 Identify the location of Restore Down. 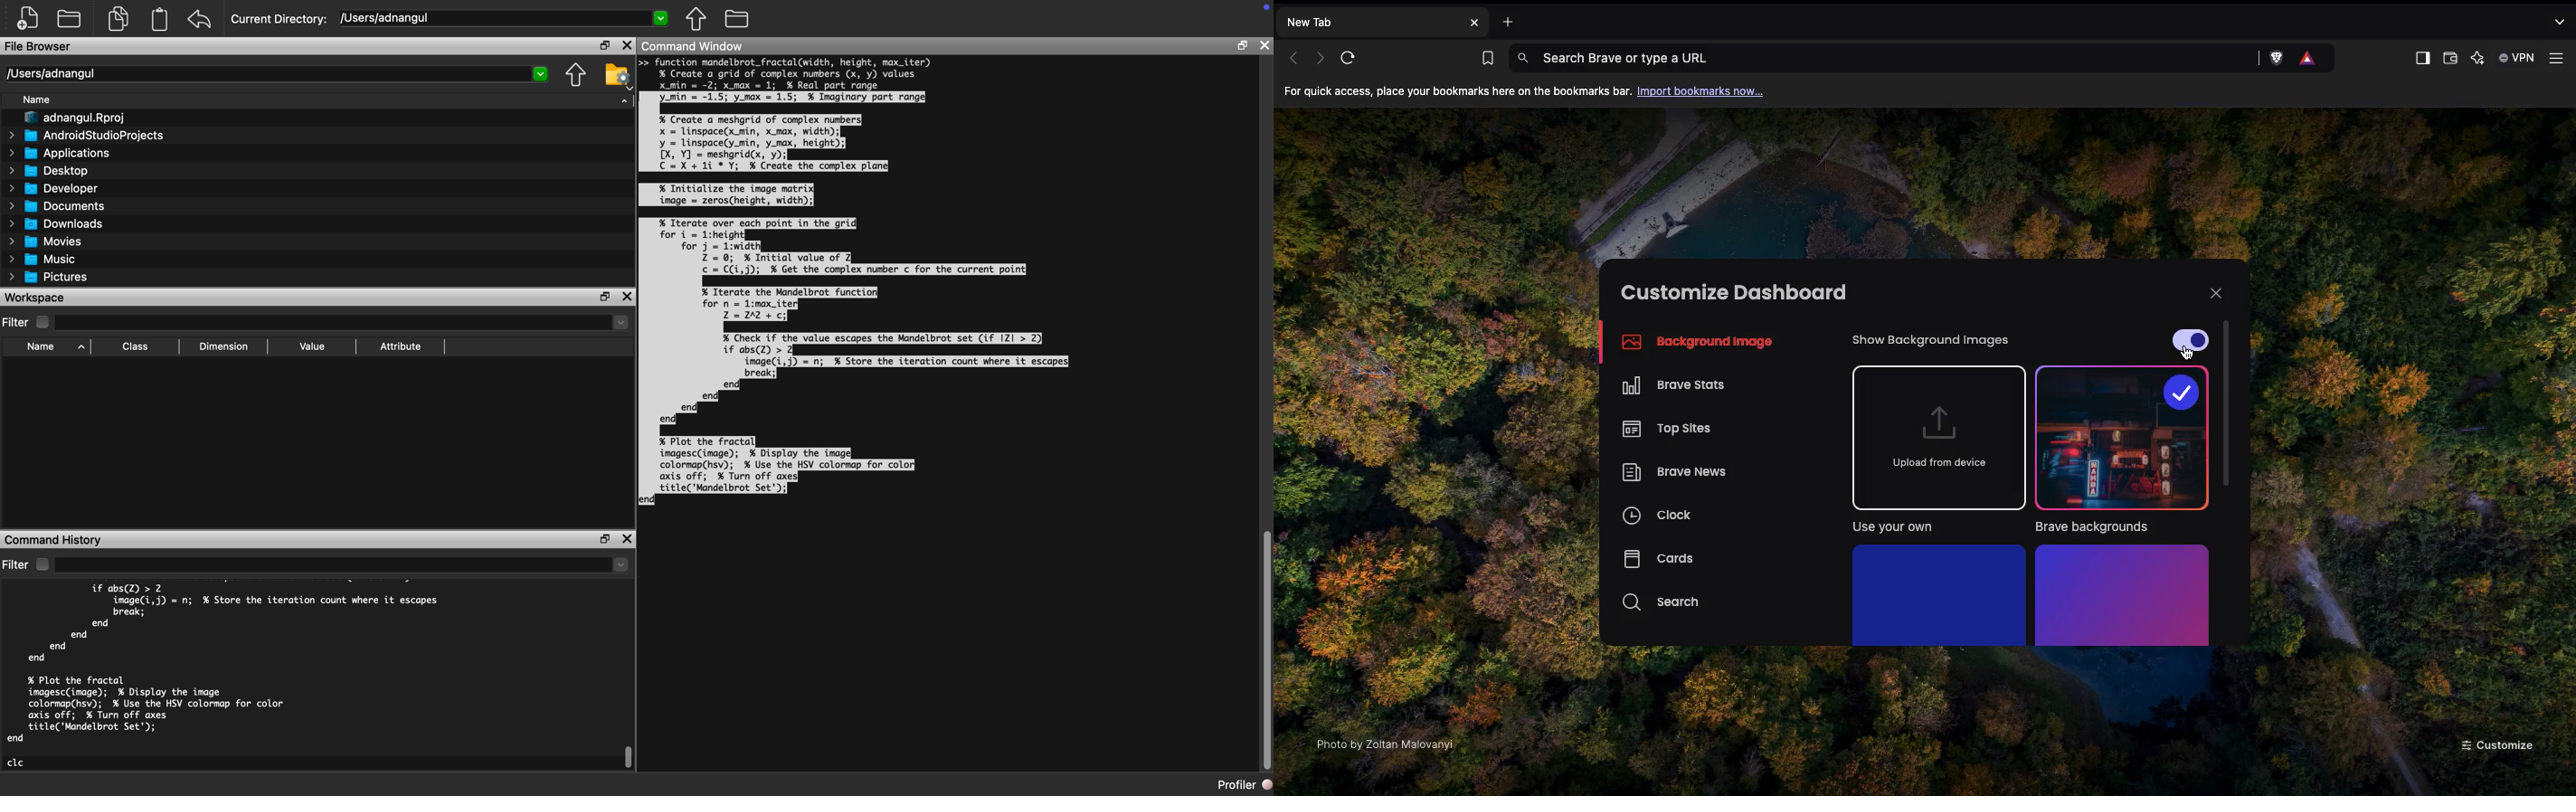
(604, 295).